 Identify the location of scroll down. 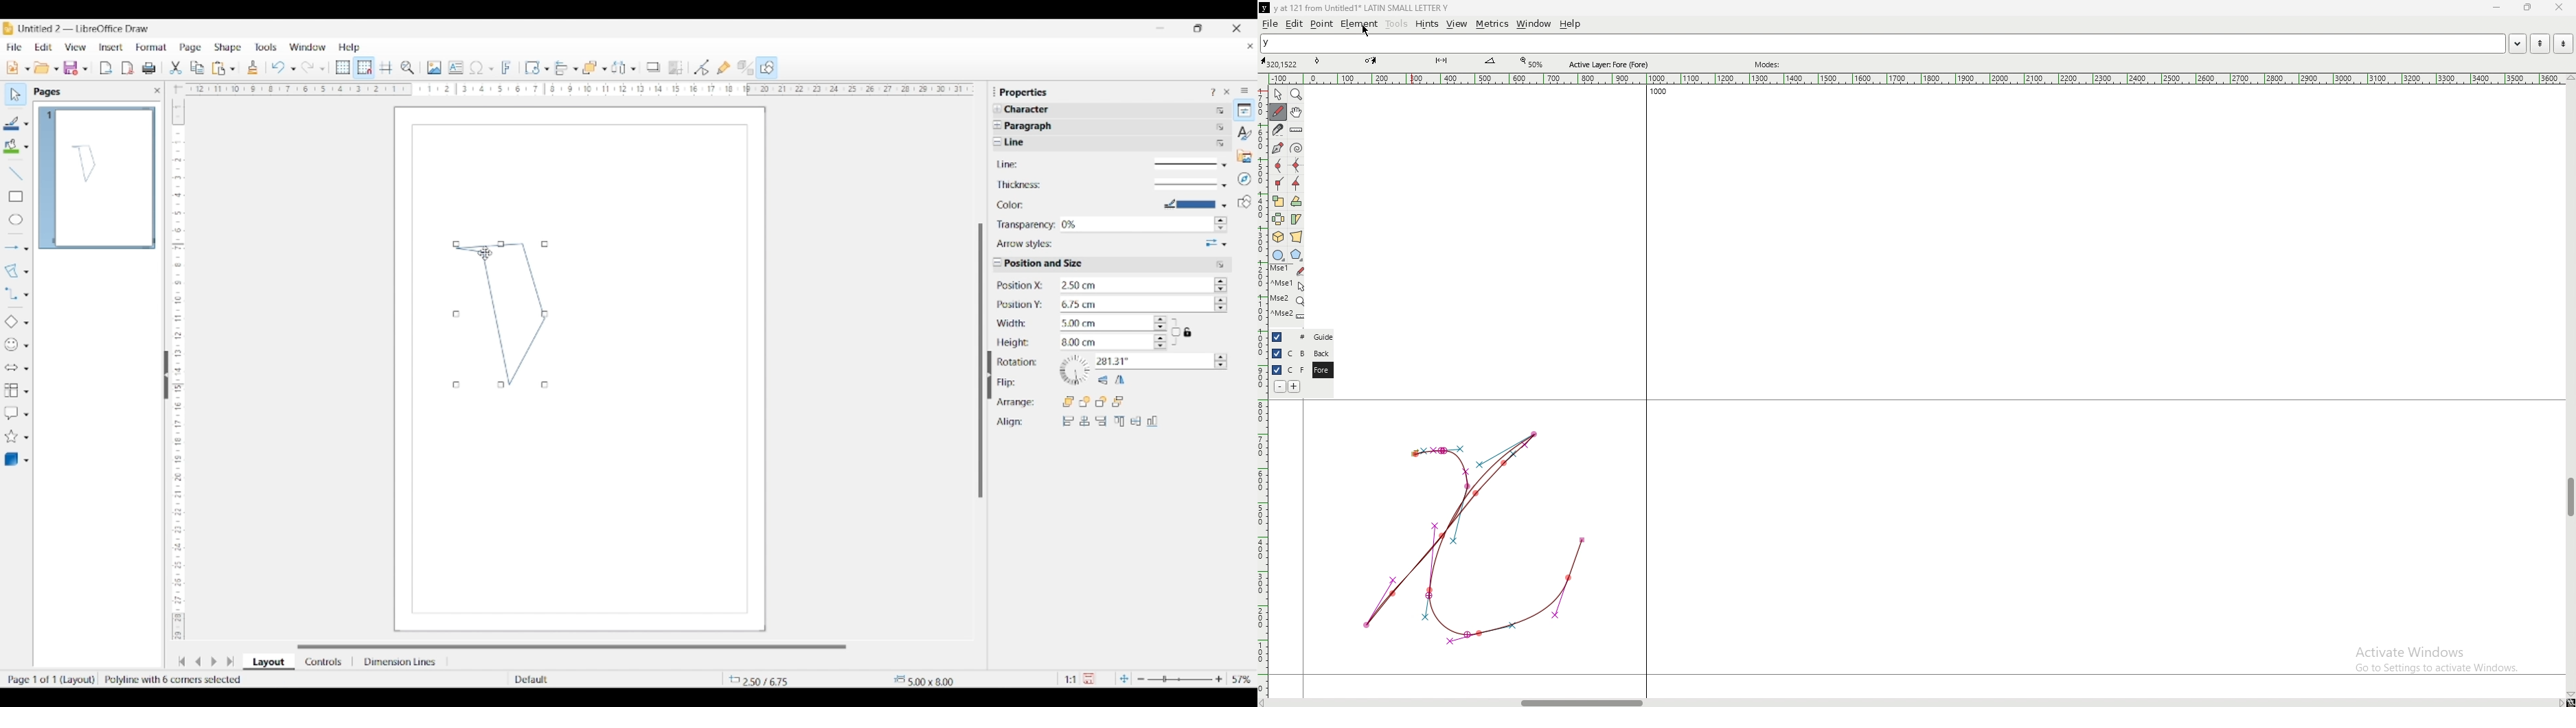
(2570, 695).